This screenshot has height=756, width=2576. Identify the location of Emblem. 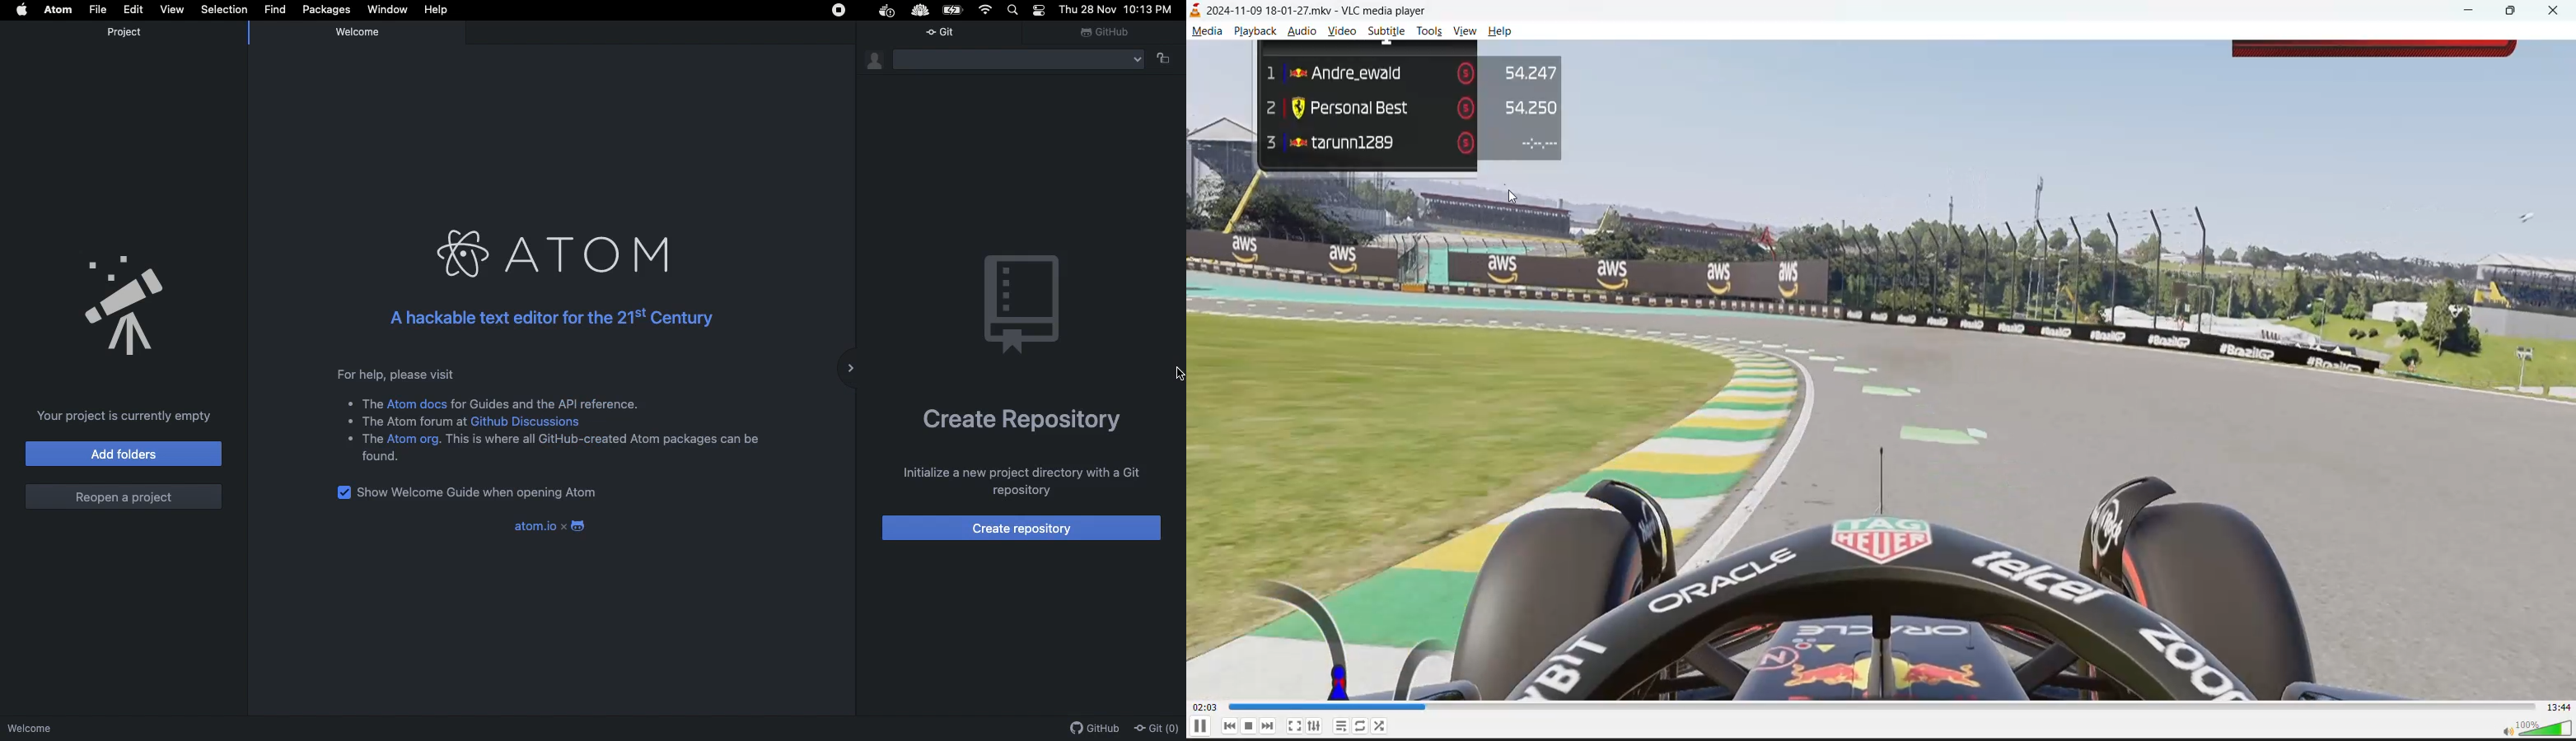
(1021, 301).